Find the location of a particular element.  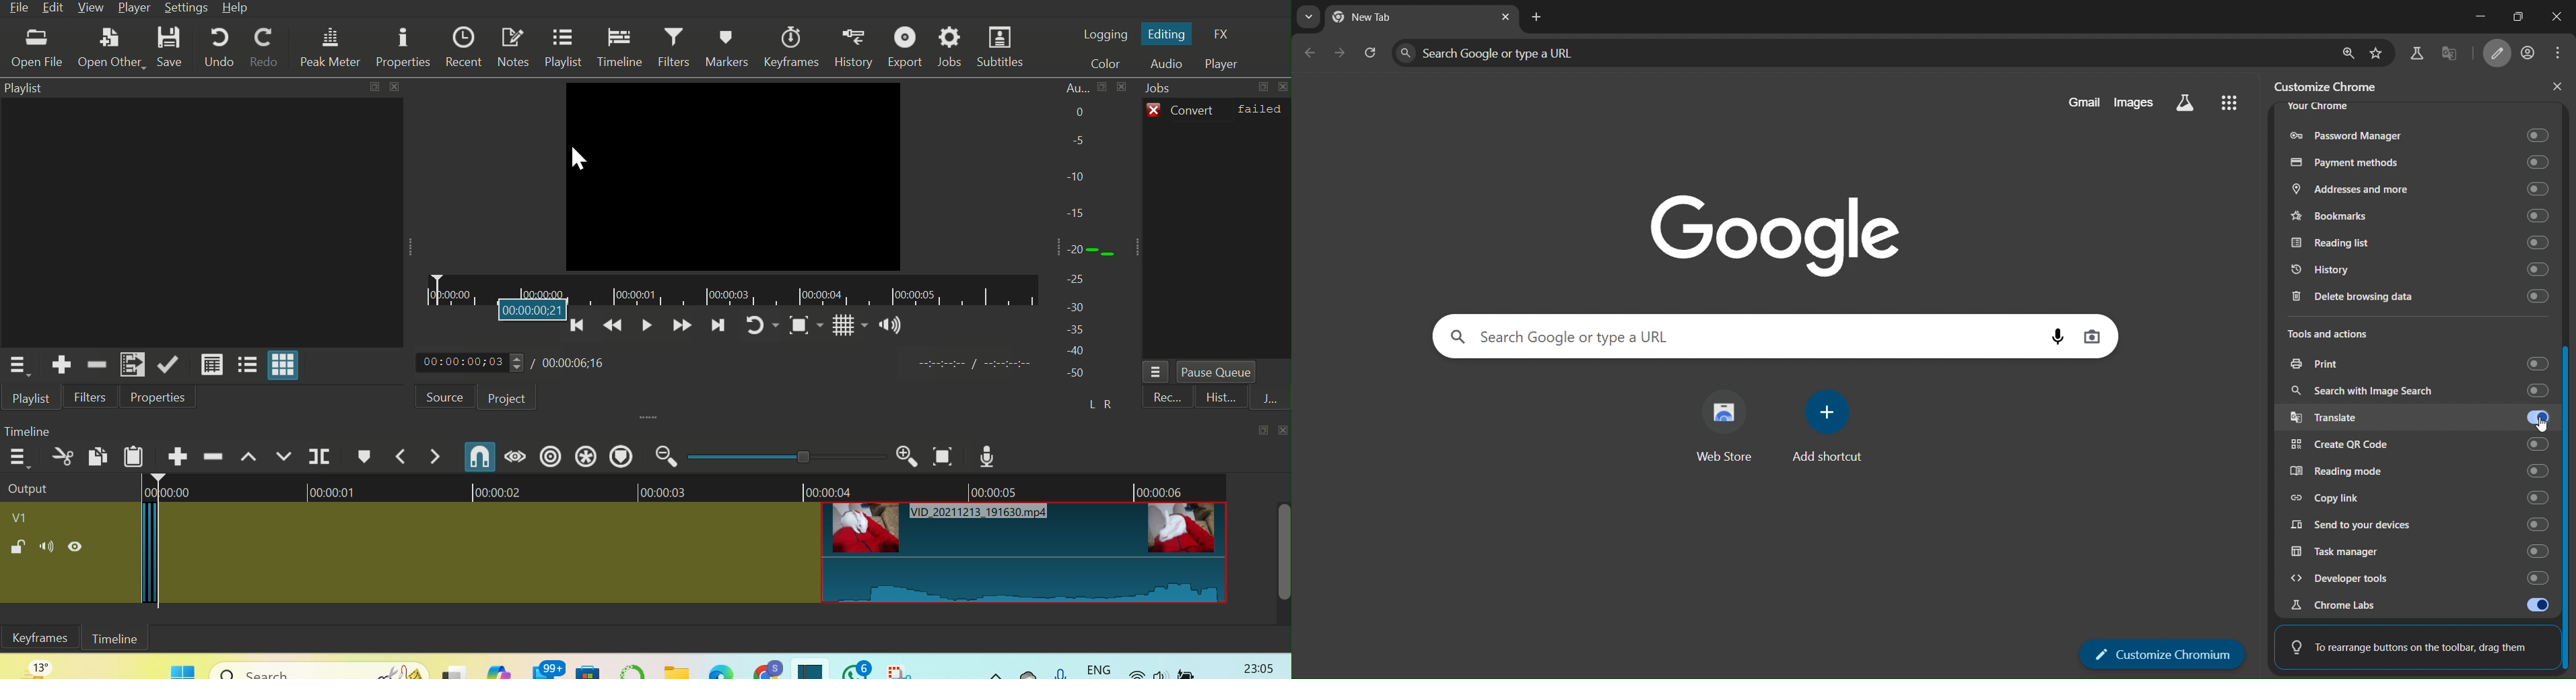

Zoom up is located at coordinates (903, 457).